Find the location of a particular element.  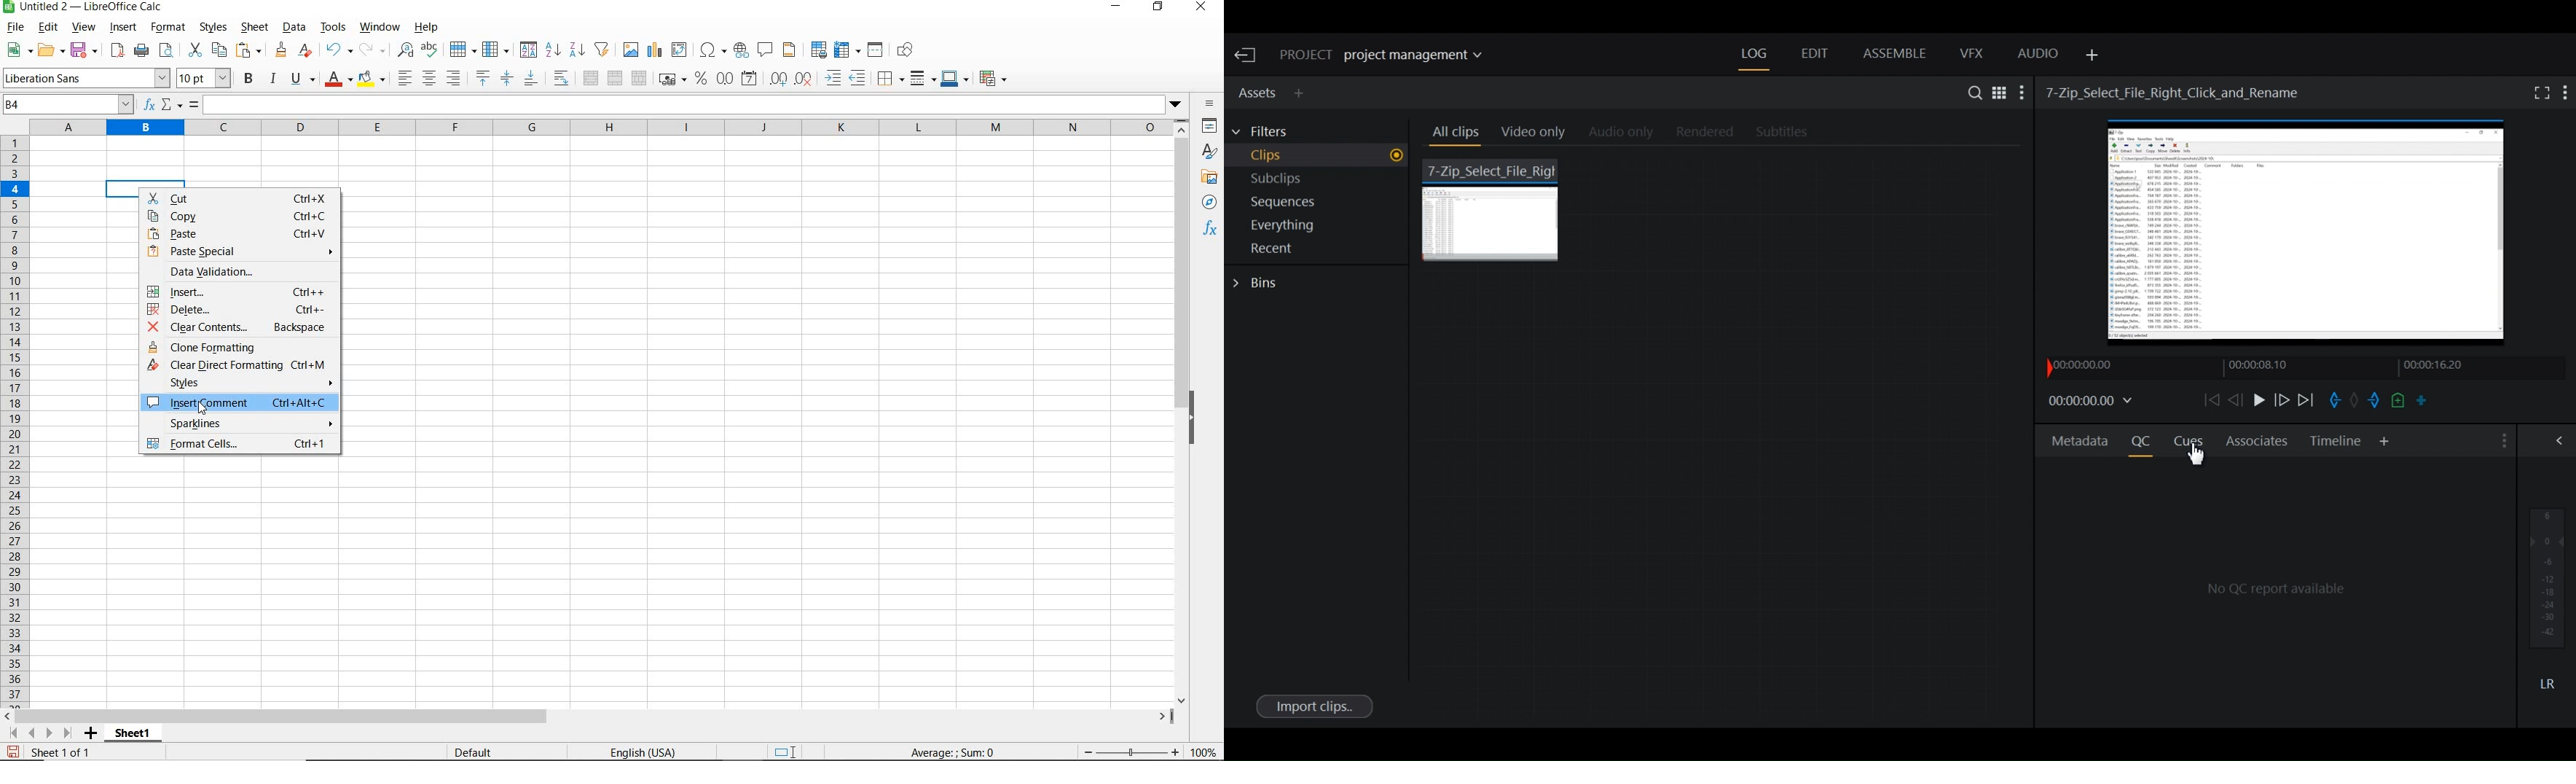

properties is located at coordinates (1209, 125).